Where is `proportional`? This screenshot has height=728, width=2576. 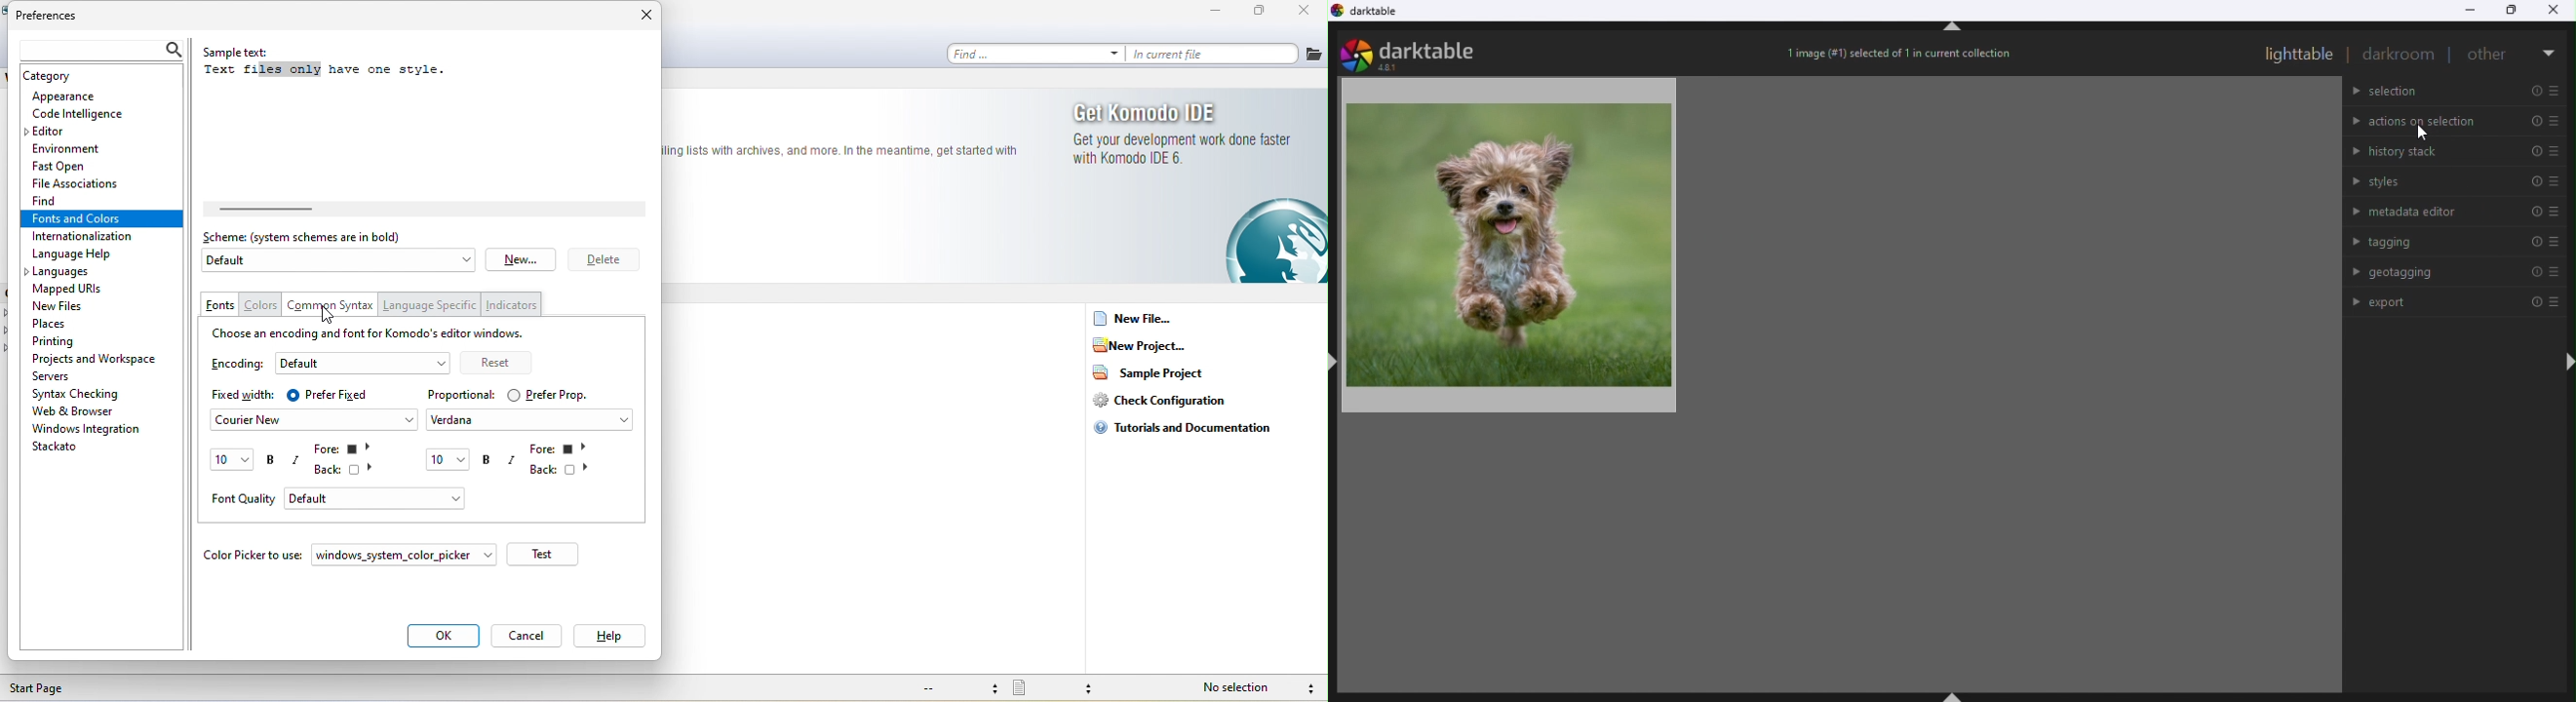
proportional is located at coordinates (458, 393).